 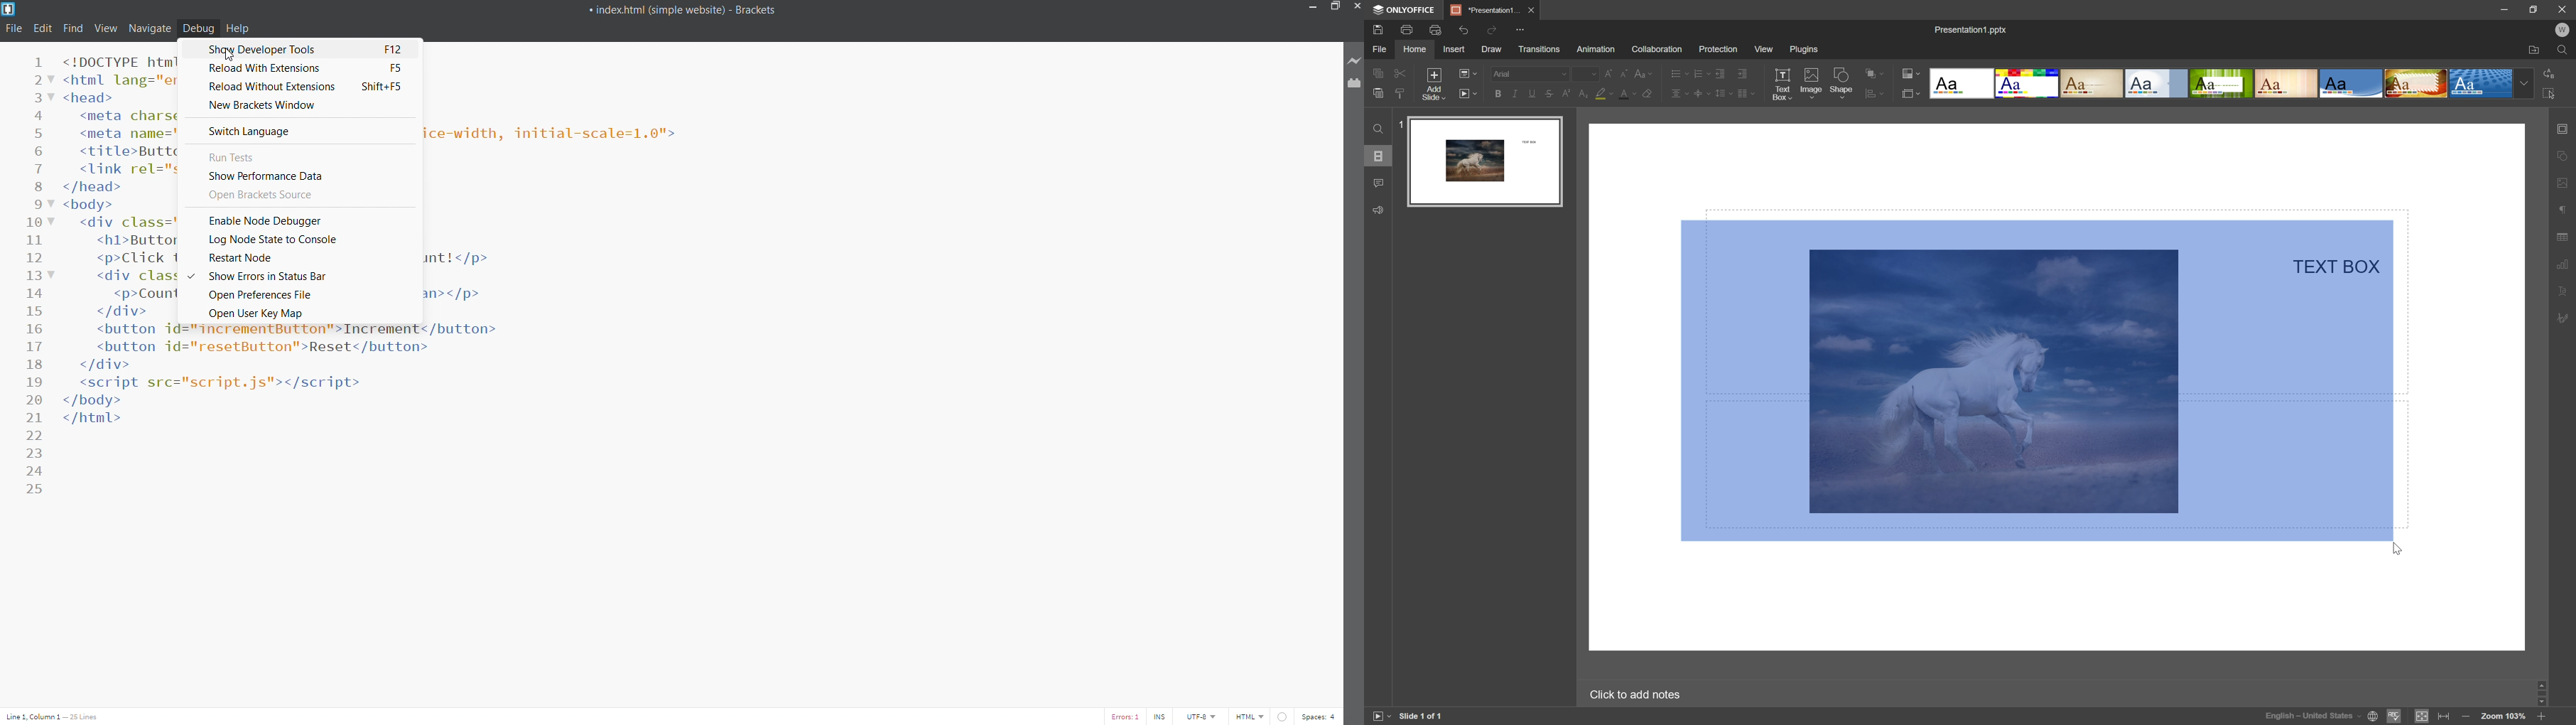 What do you see at coordinates (1539, 49) in the screenshot?
I see `transitions` at bounding box center [1539, 49].